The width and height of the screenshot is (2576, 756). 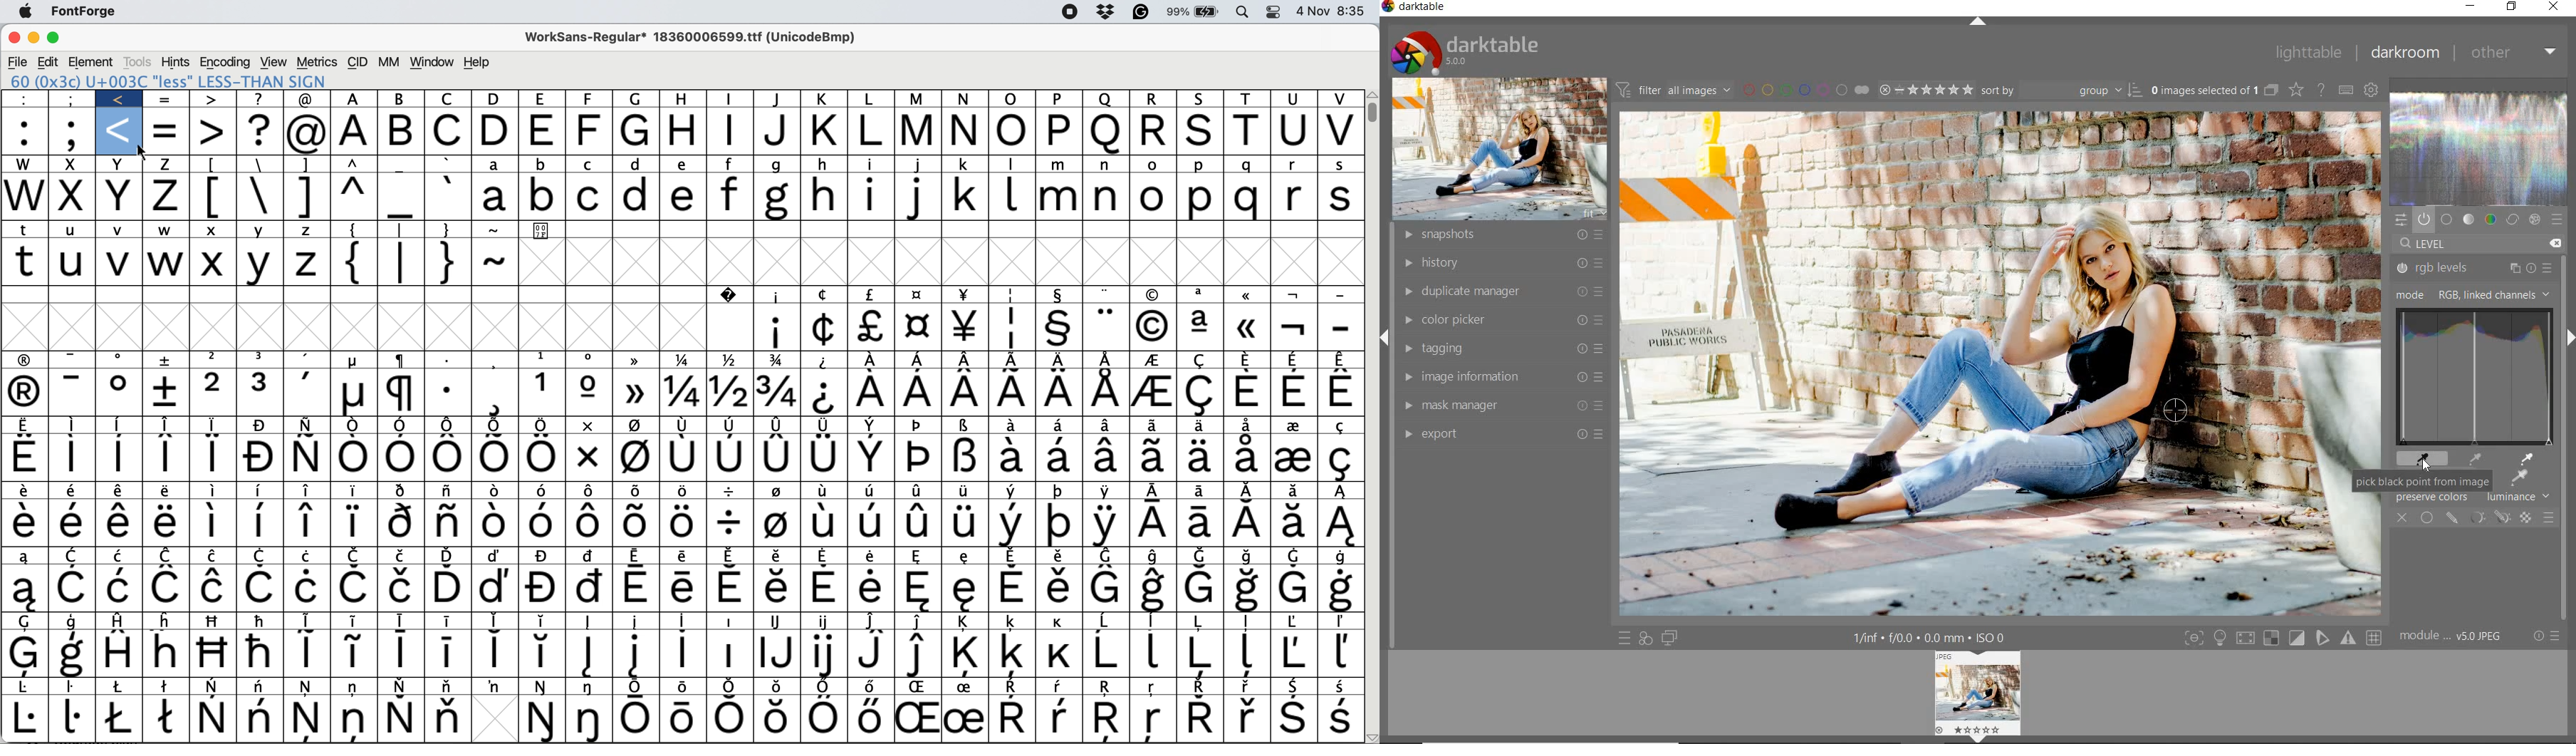 What do you see at coordinates (353, 392) in the screenshot?
I see `Symbol` at bounding box center [353, 392].